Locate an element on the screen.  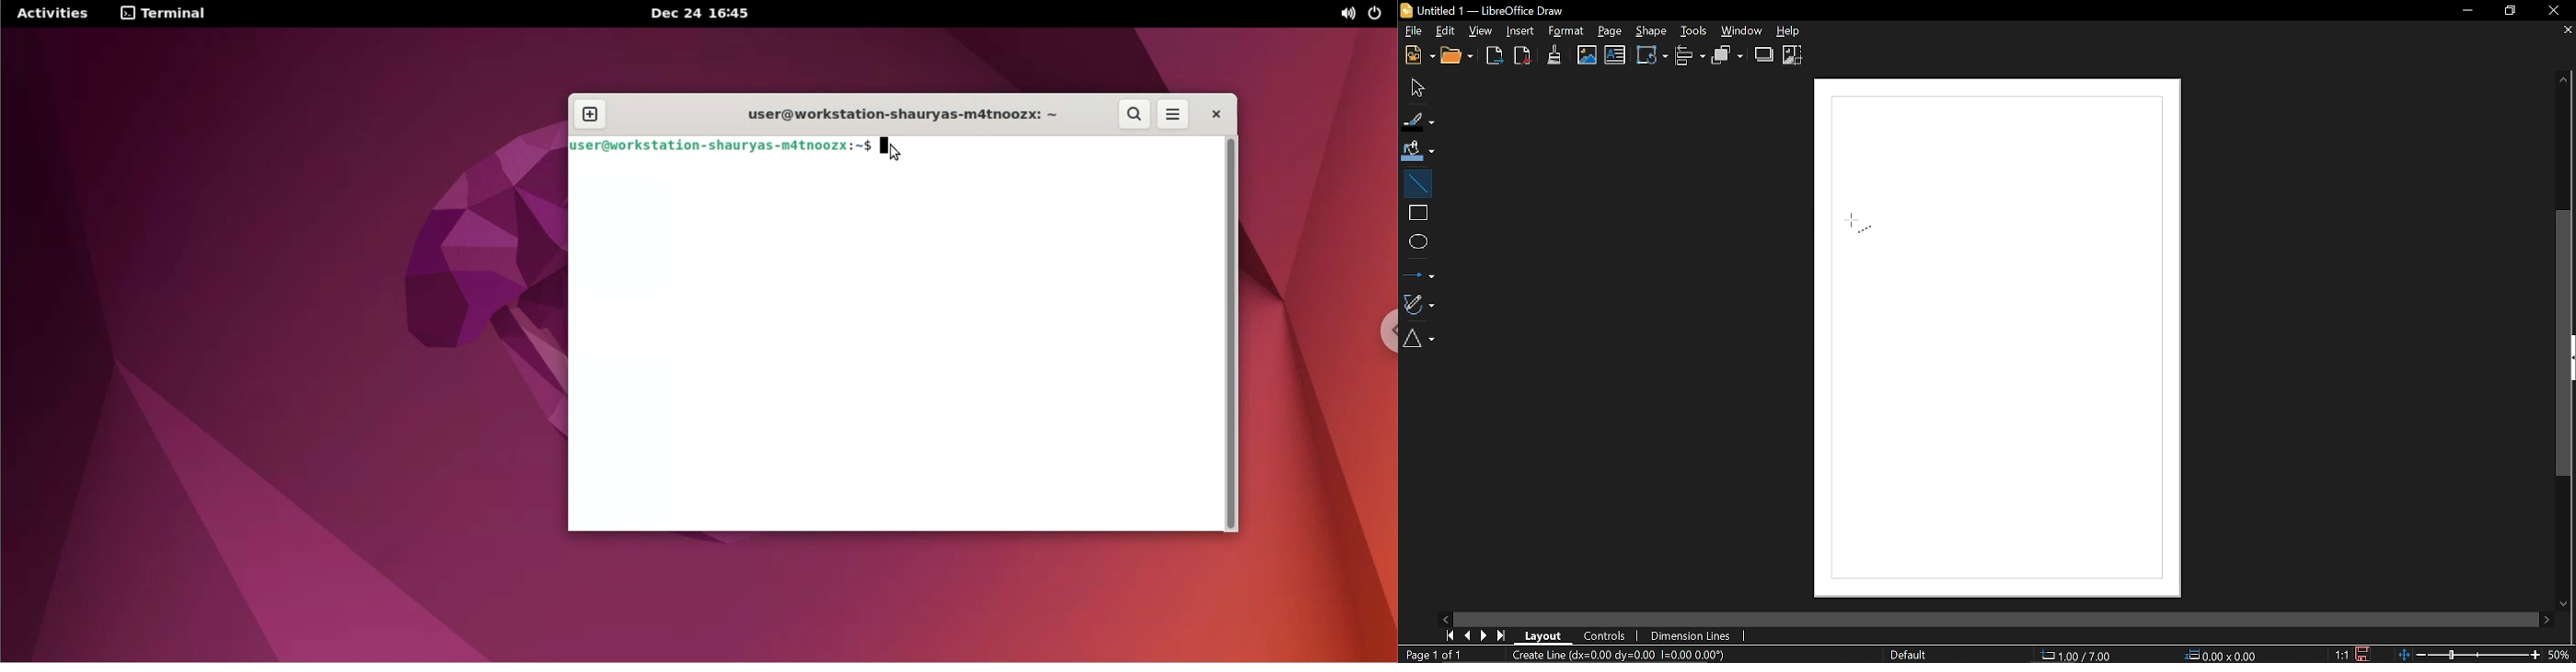
Help is located at coordinates (1795, 32).